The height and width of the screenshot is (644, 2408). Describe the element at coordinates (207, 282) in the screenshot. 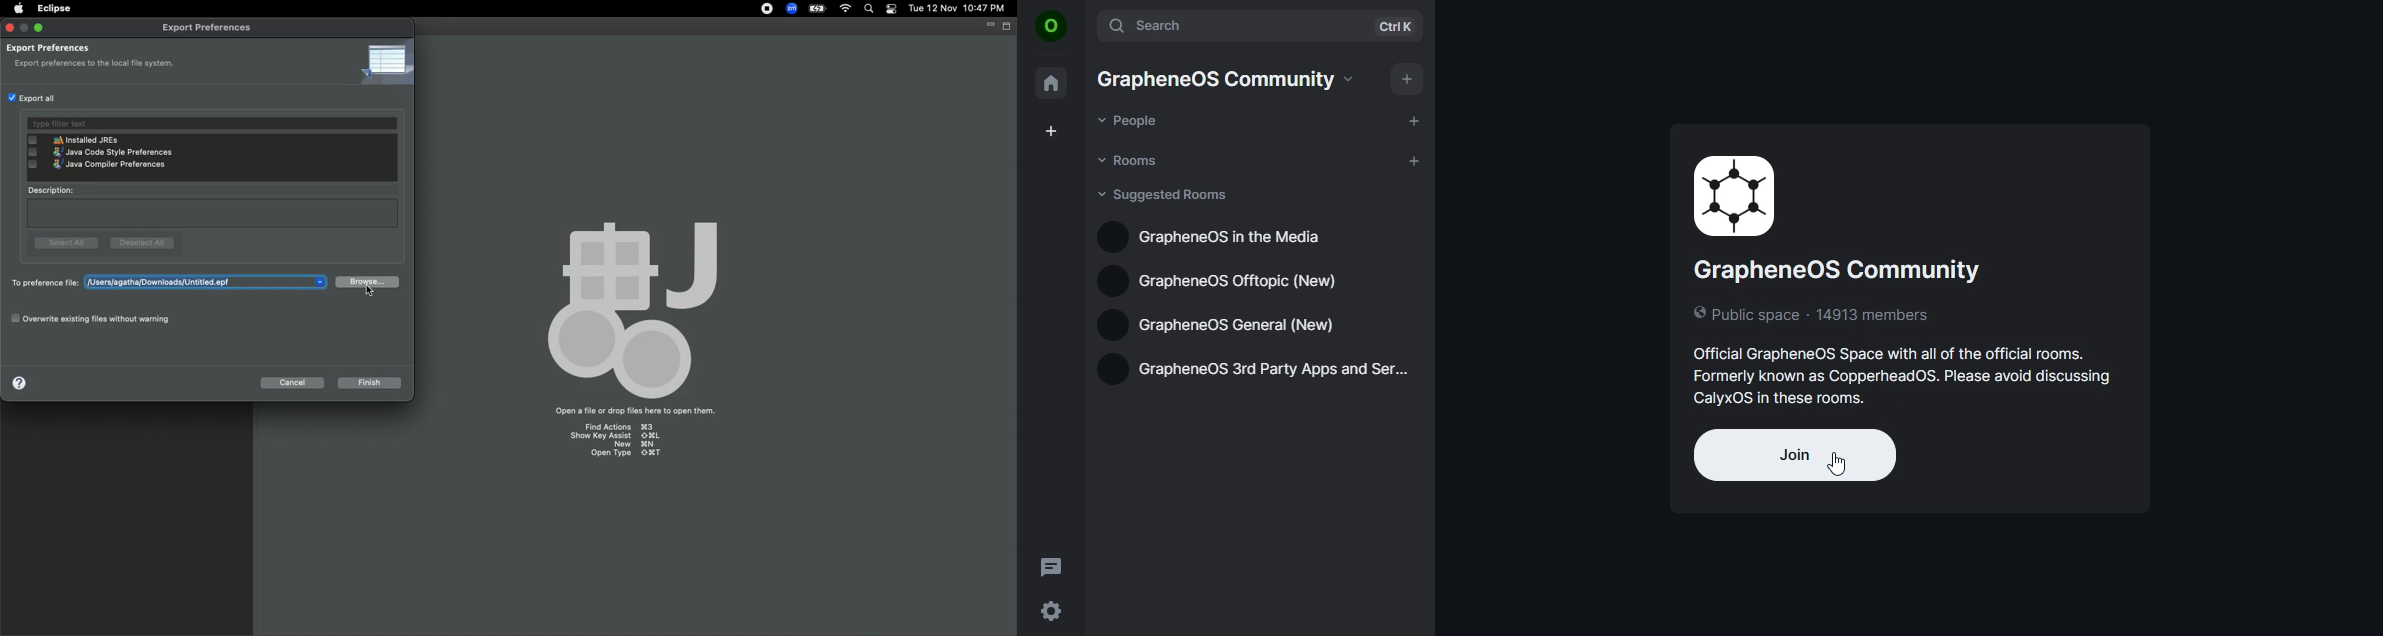

I see `users/agatha/downloads/untitled.epf` at that location.